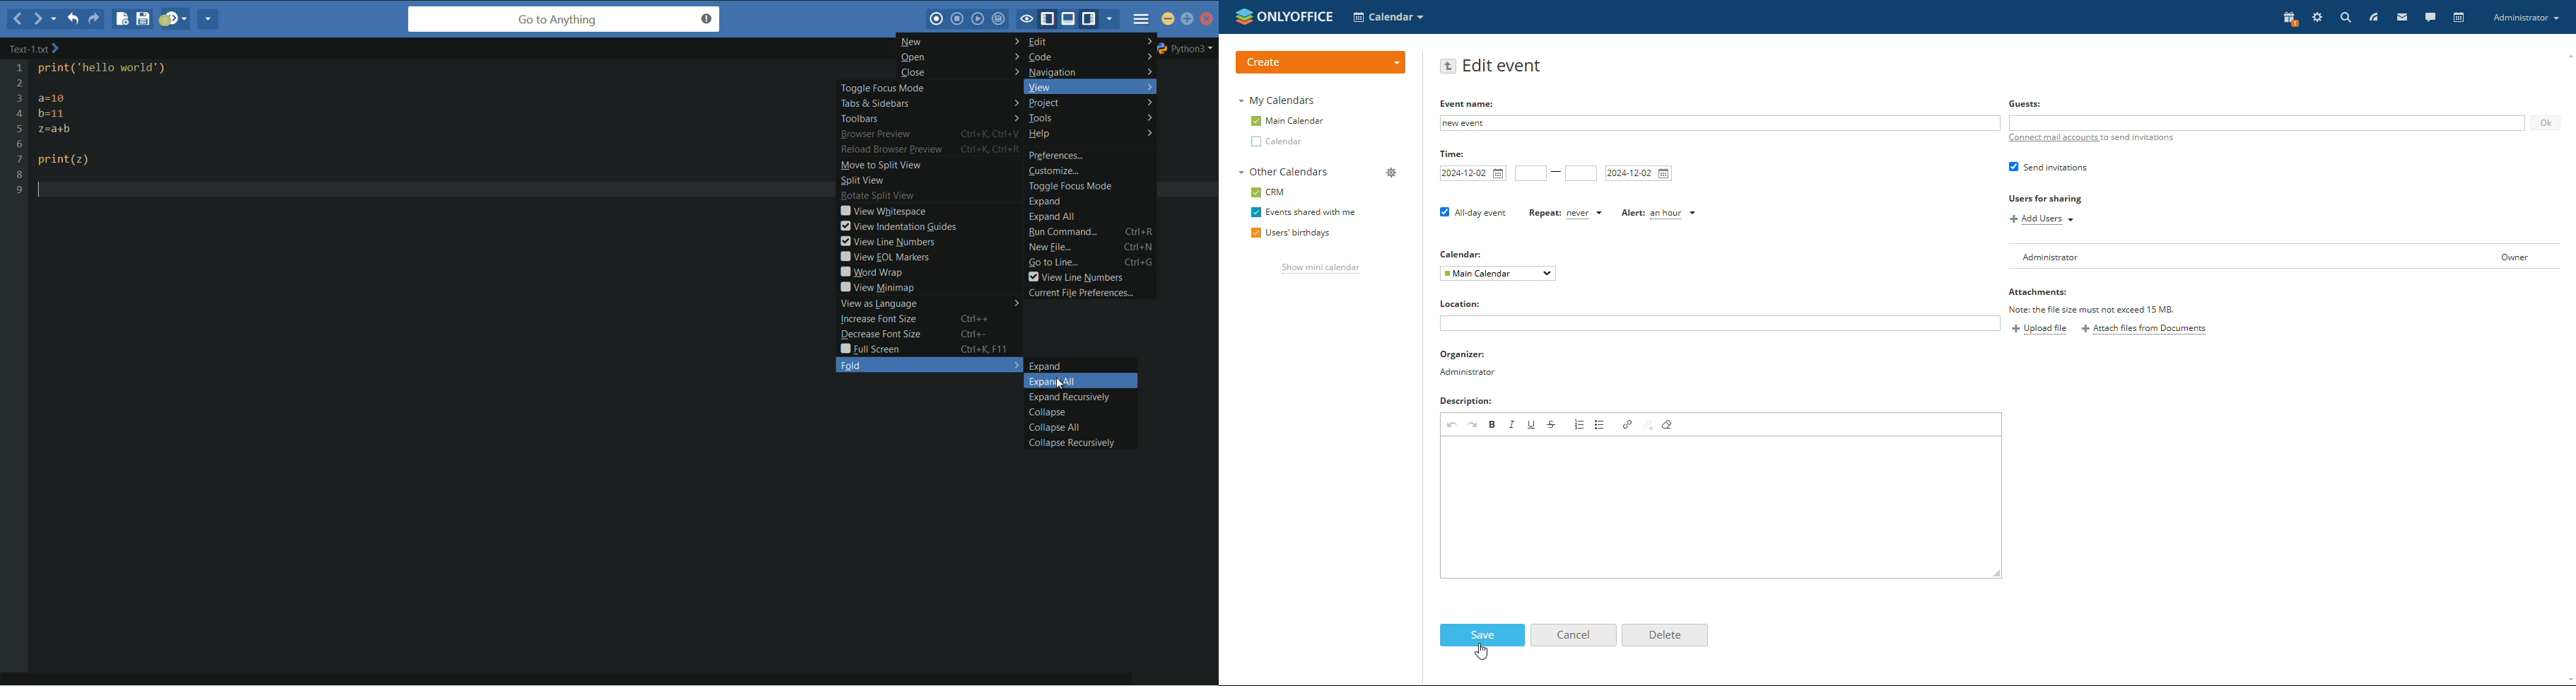 This screenshot has width=2576, height=700. I want to click on toggle focus mode, so click(1071, 185).